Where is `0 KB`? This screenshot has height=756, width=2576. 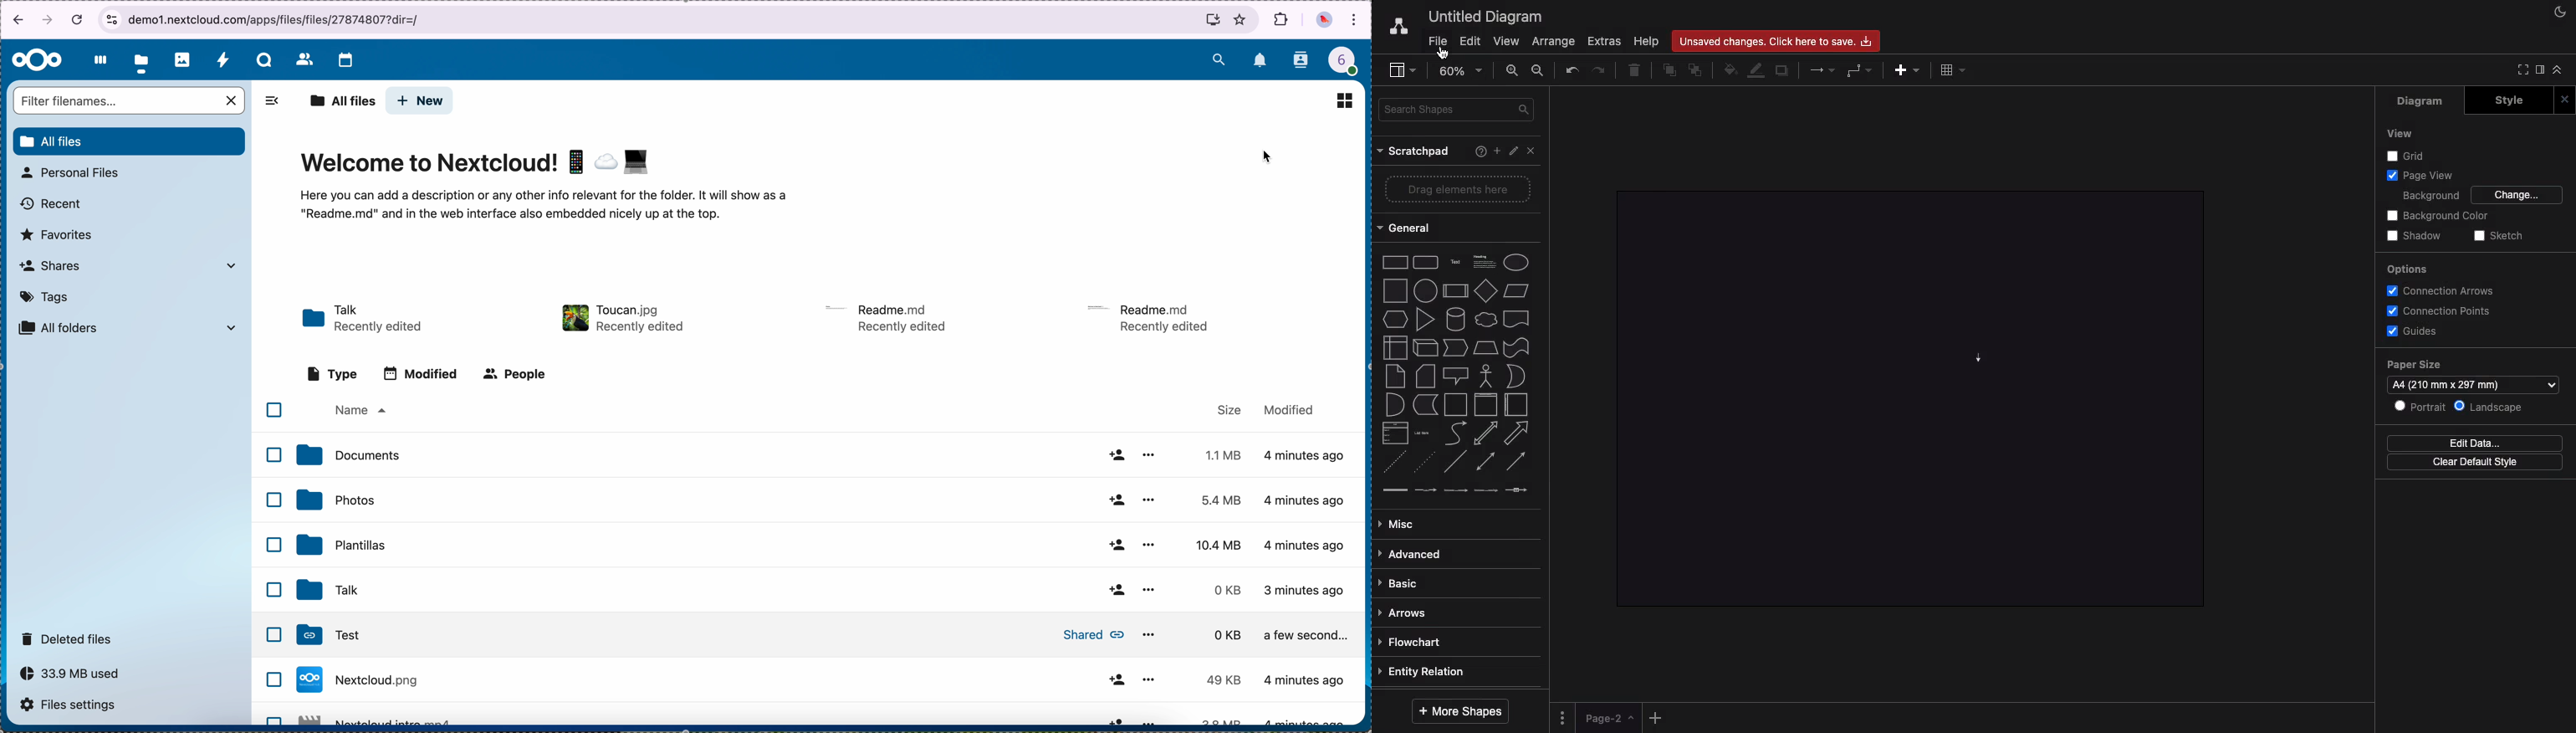
0 KB is located at coordinates (1230, 590).